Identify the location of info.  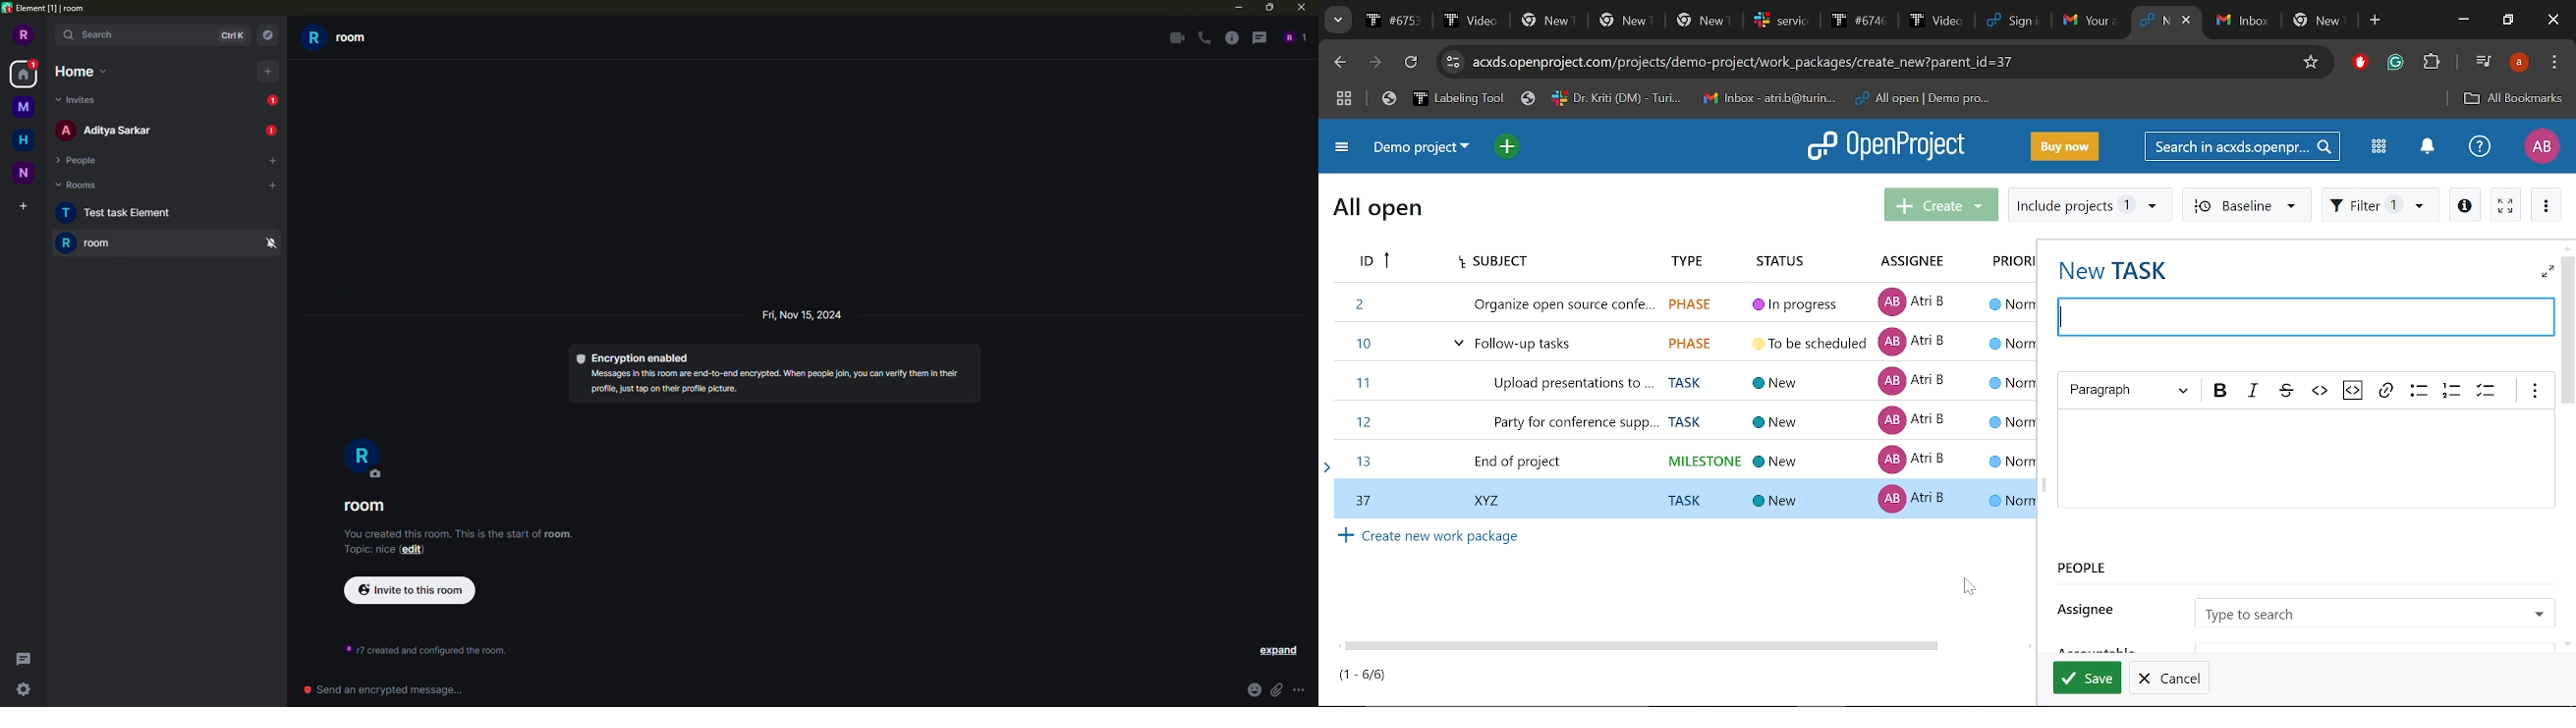
(464, 535).